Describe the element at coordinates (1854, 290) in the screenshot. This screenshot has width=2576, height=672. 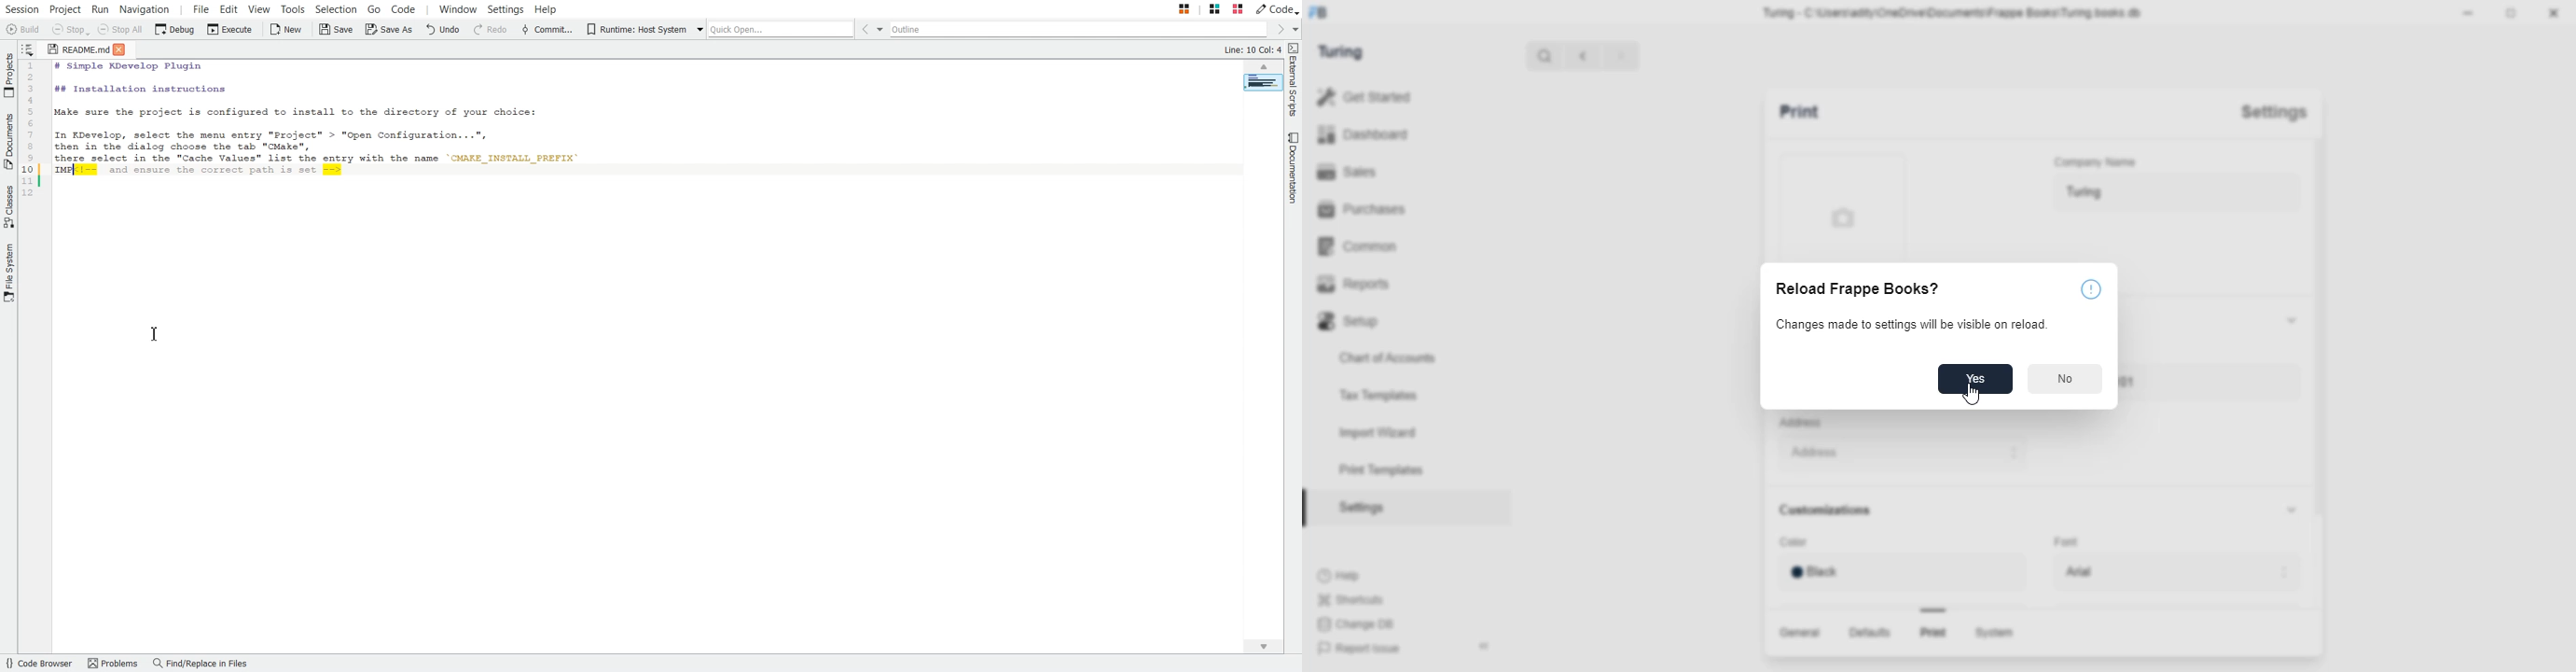
I see `Reload Frappe Books?` at that location.